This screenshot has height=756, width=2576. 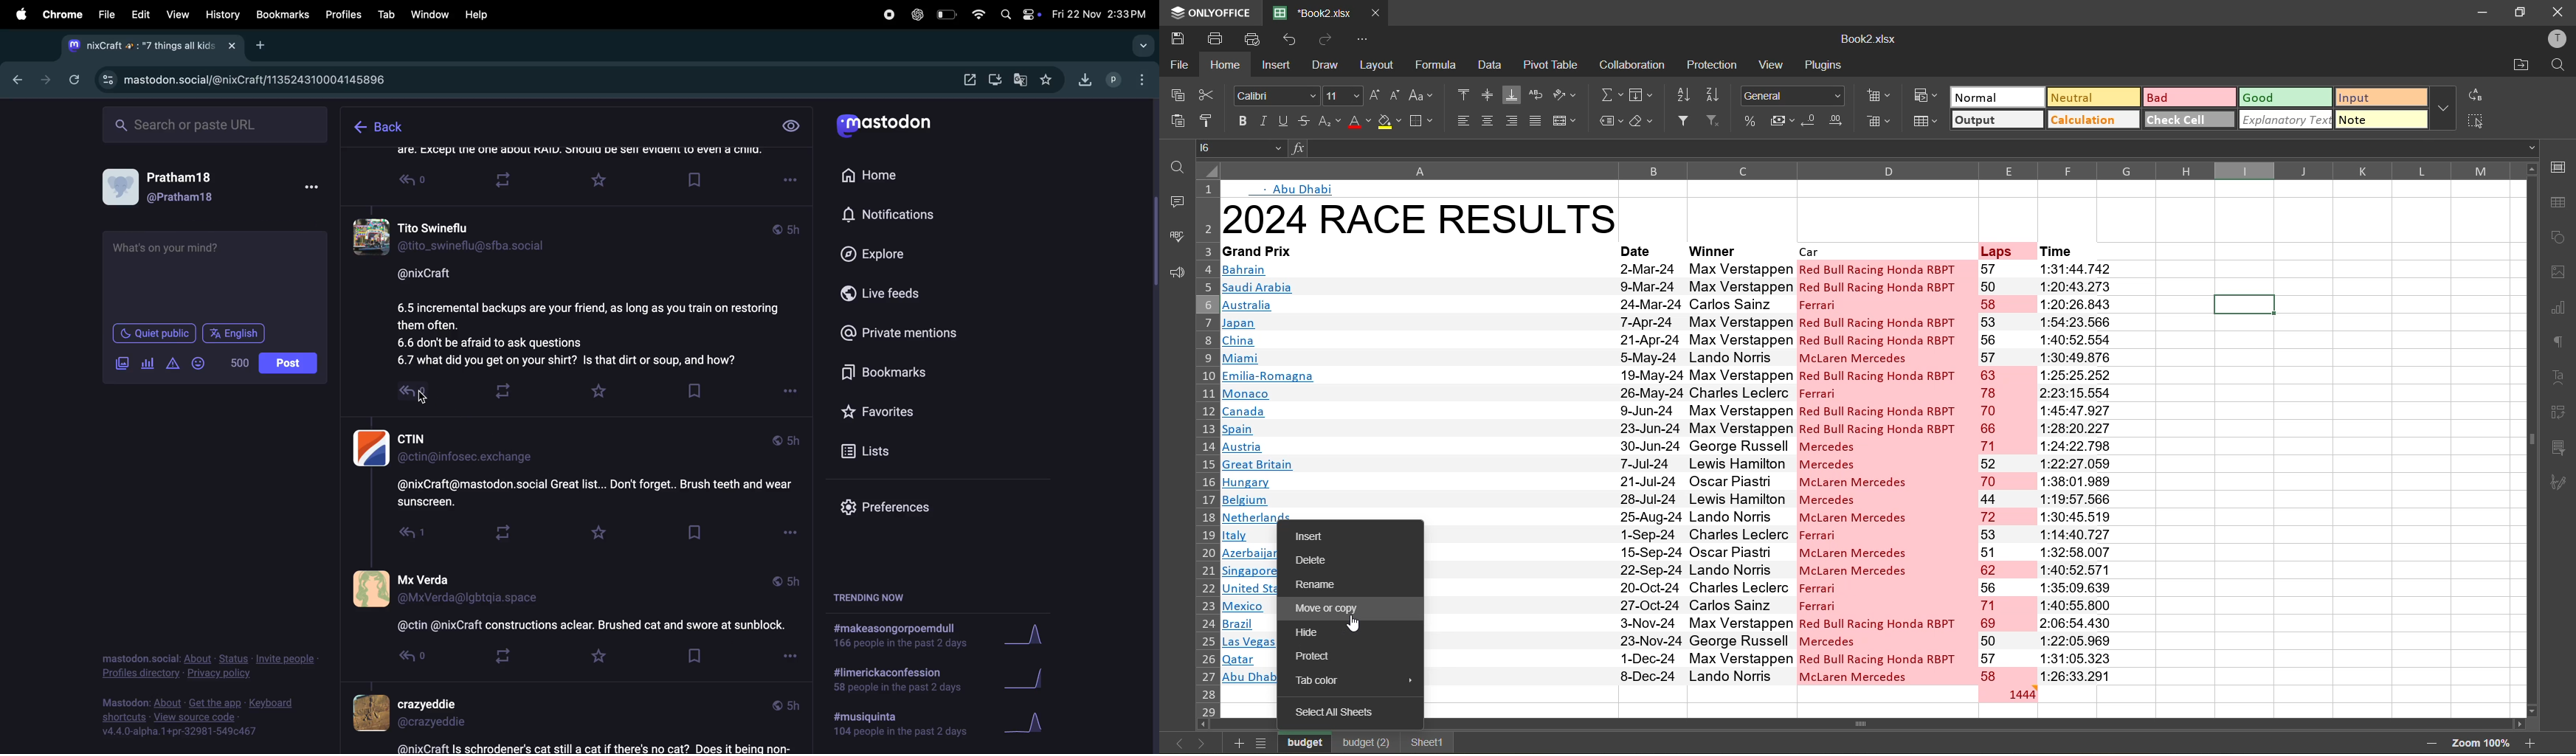 I want to click on pivot table, so click(x=2561, y=410).